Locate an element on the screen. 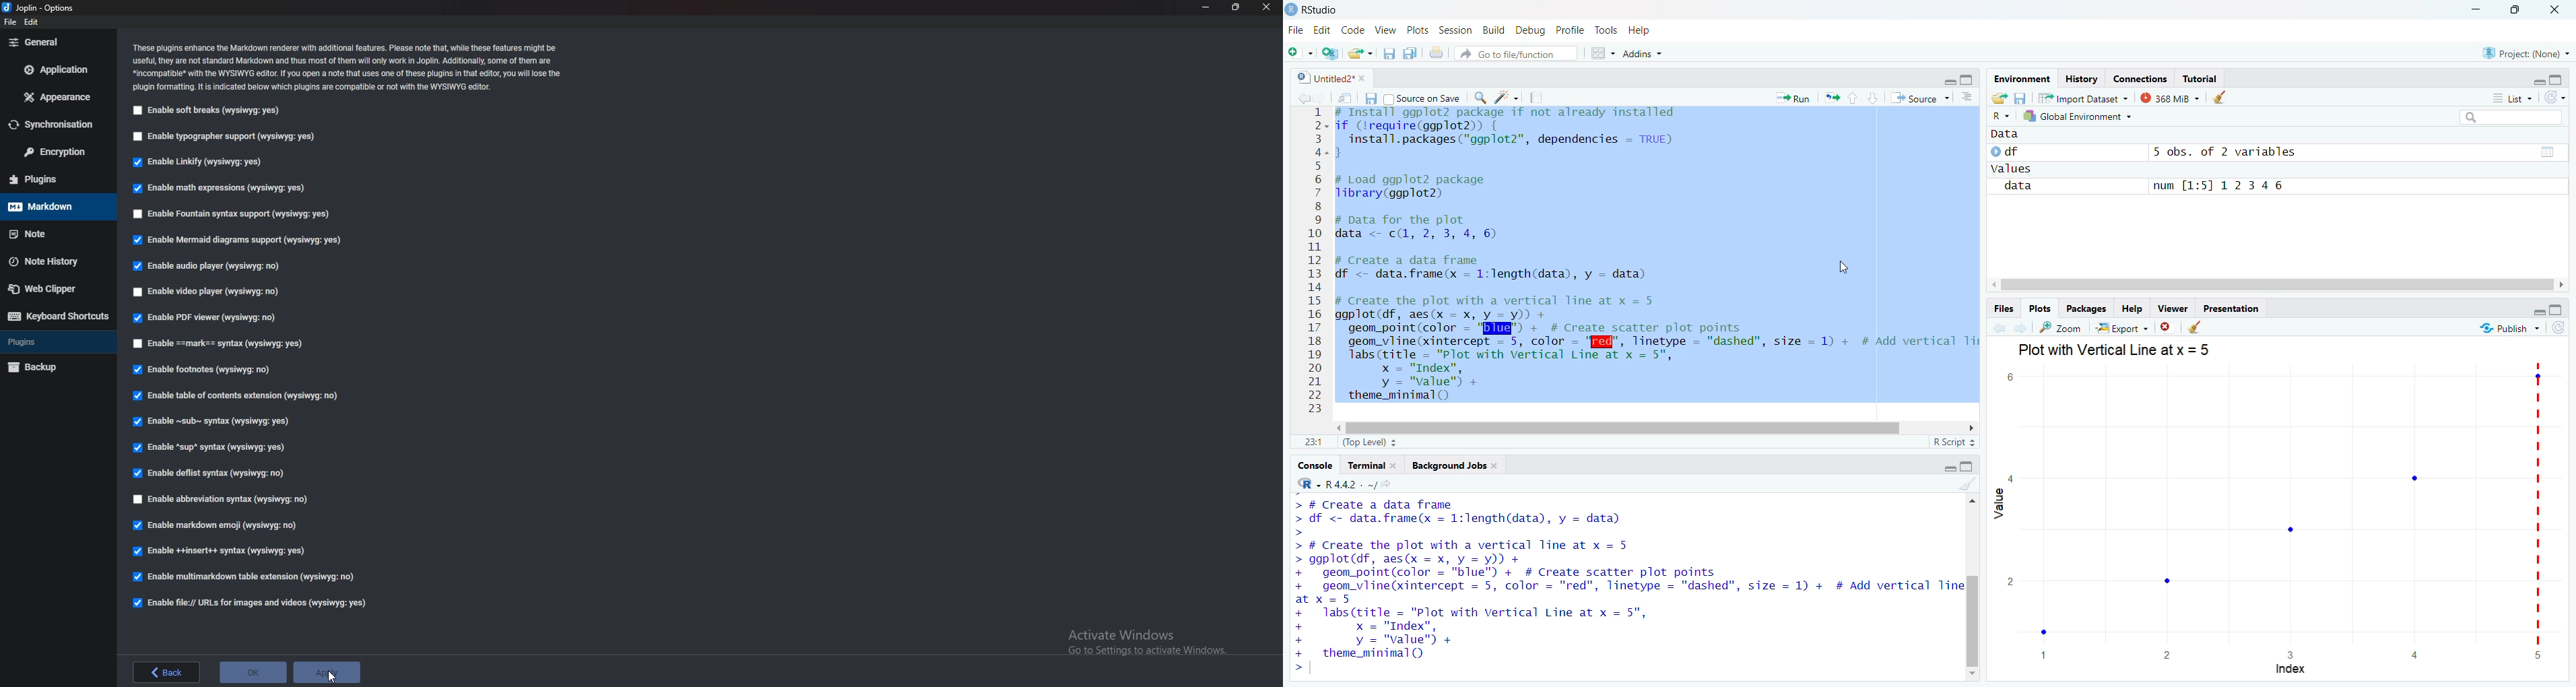 The image size is (2576, 700). files is located at coordinates (2022, 98).